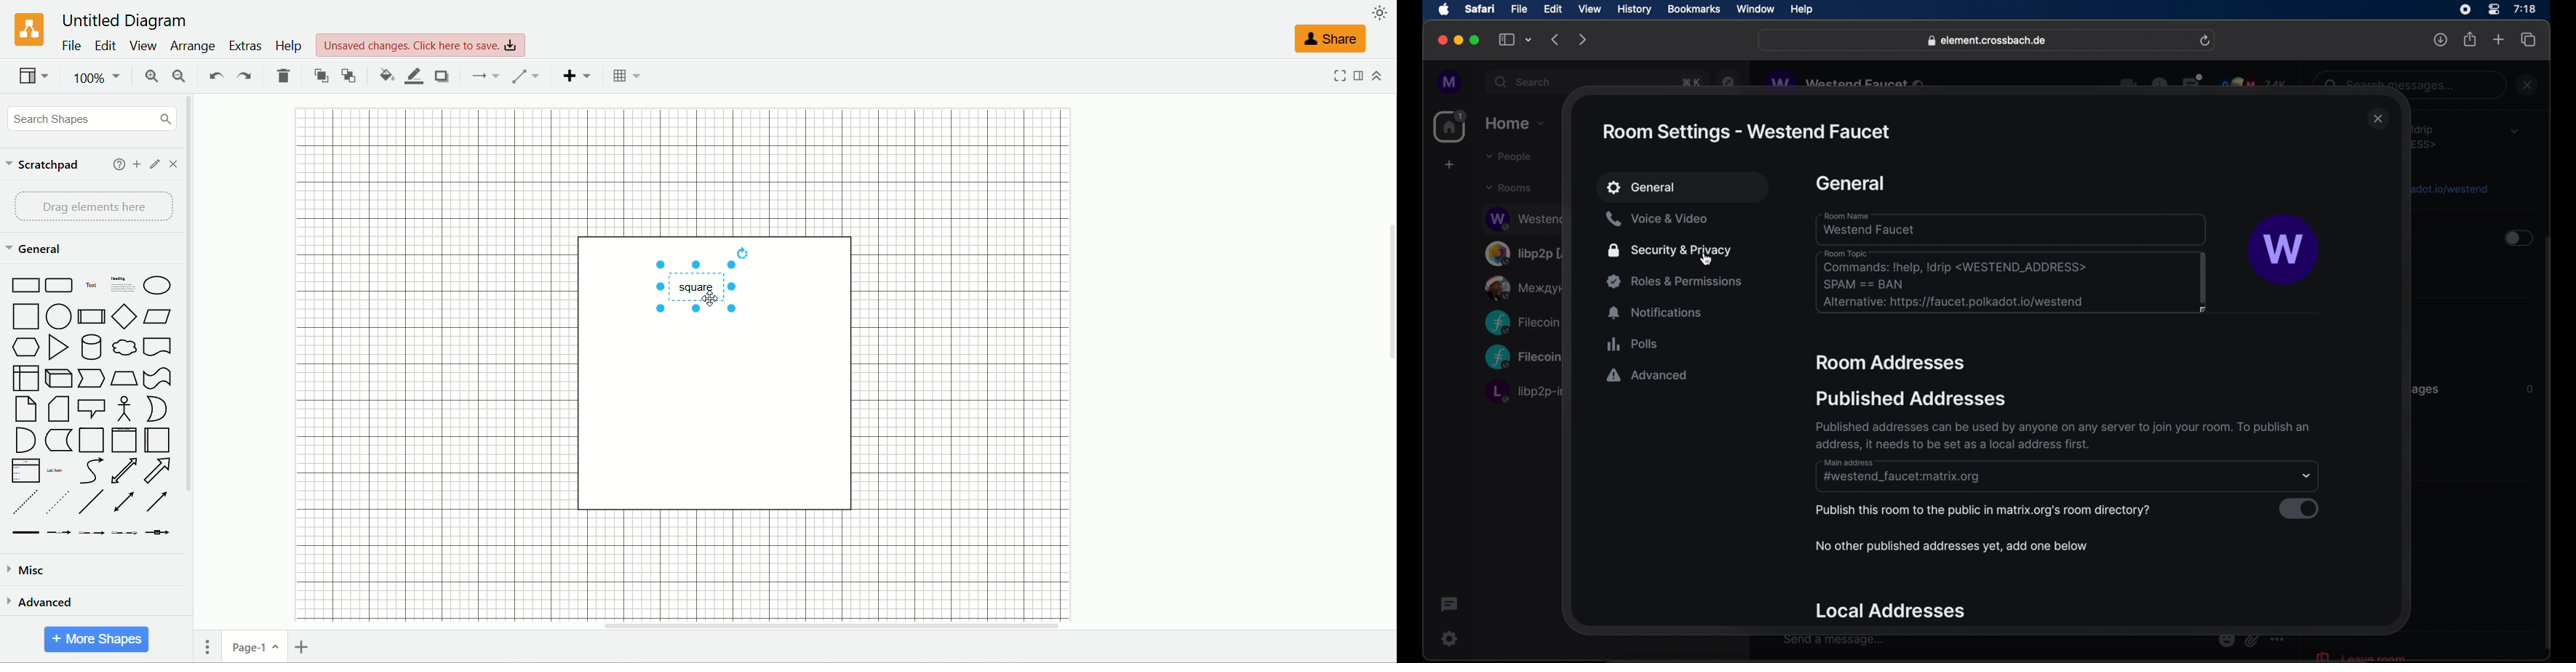  I want to click on forward, so click(1583, 39).